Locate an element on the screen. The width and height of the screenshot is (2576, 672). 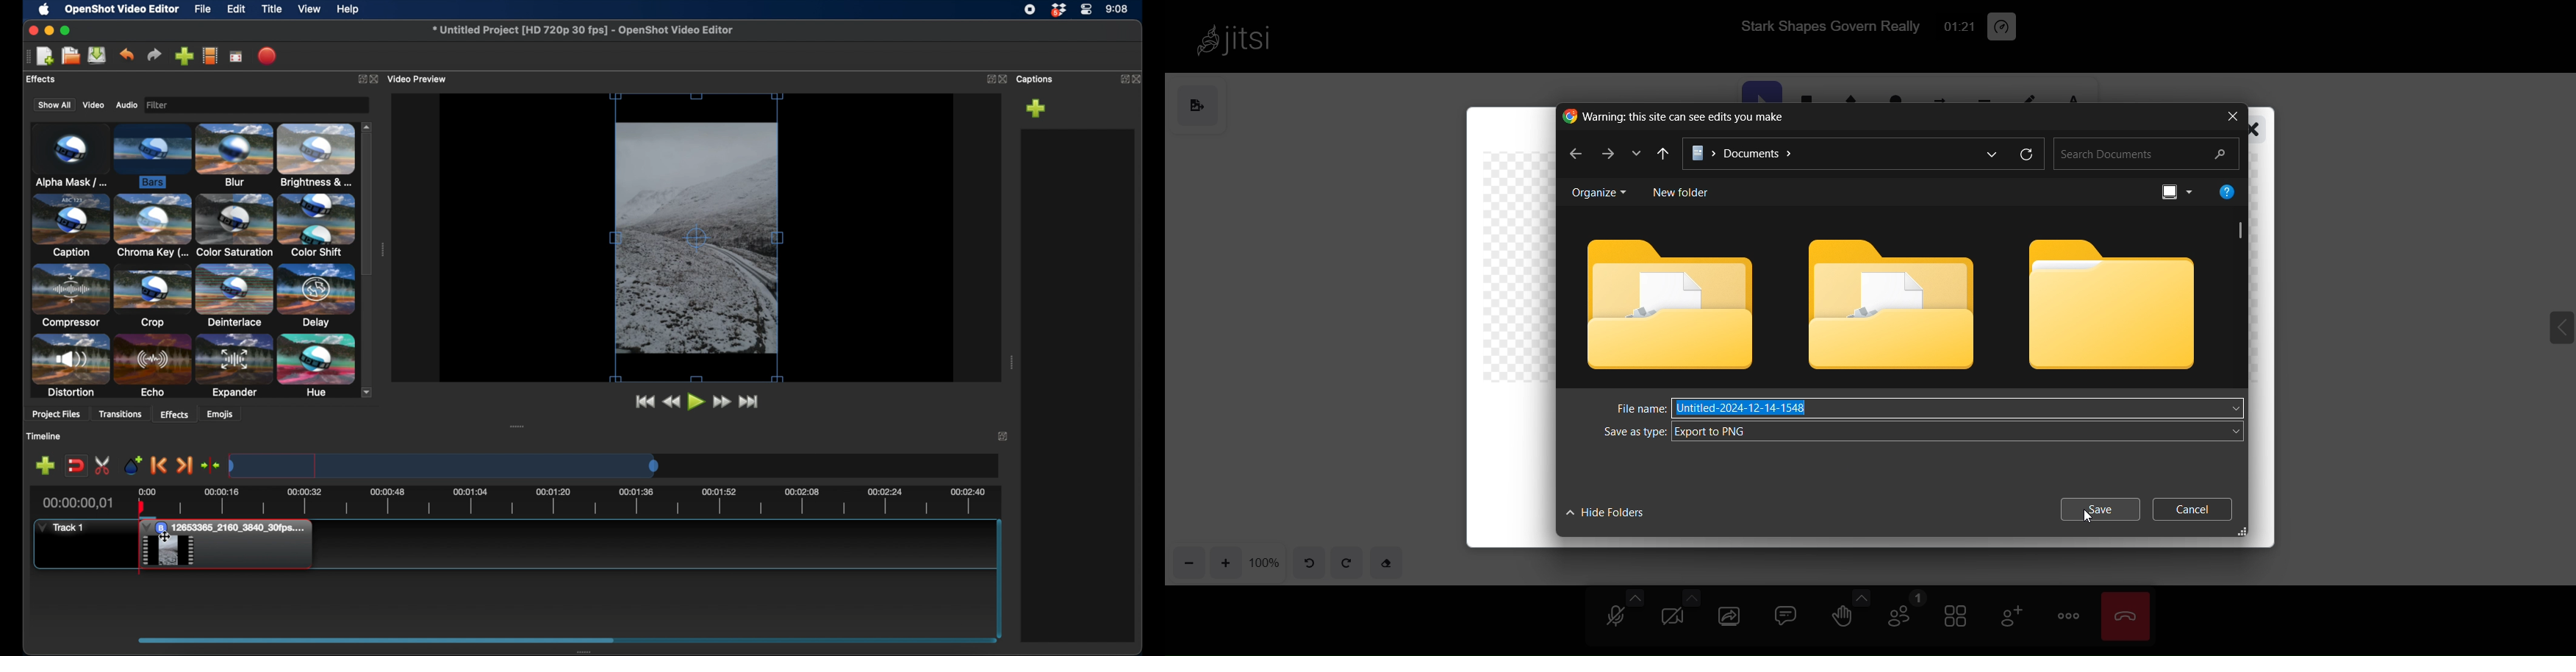
next is located at coordinates (1607, 154).